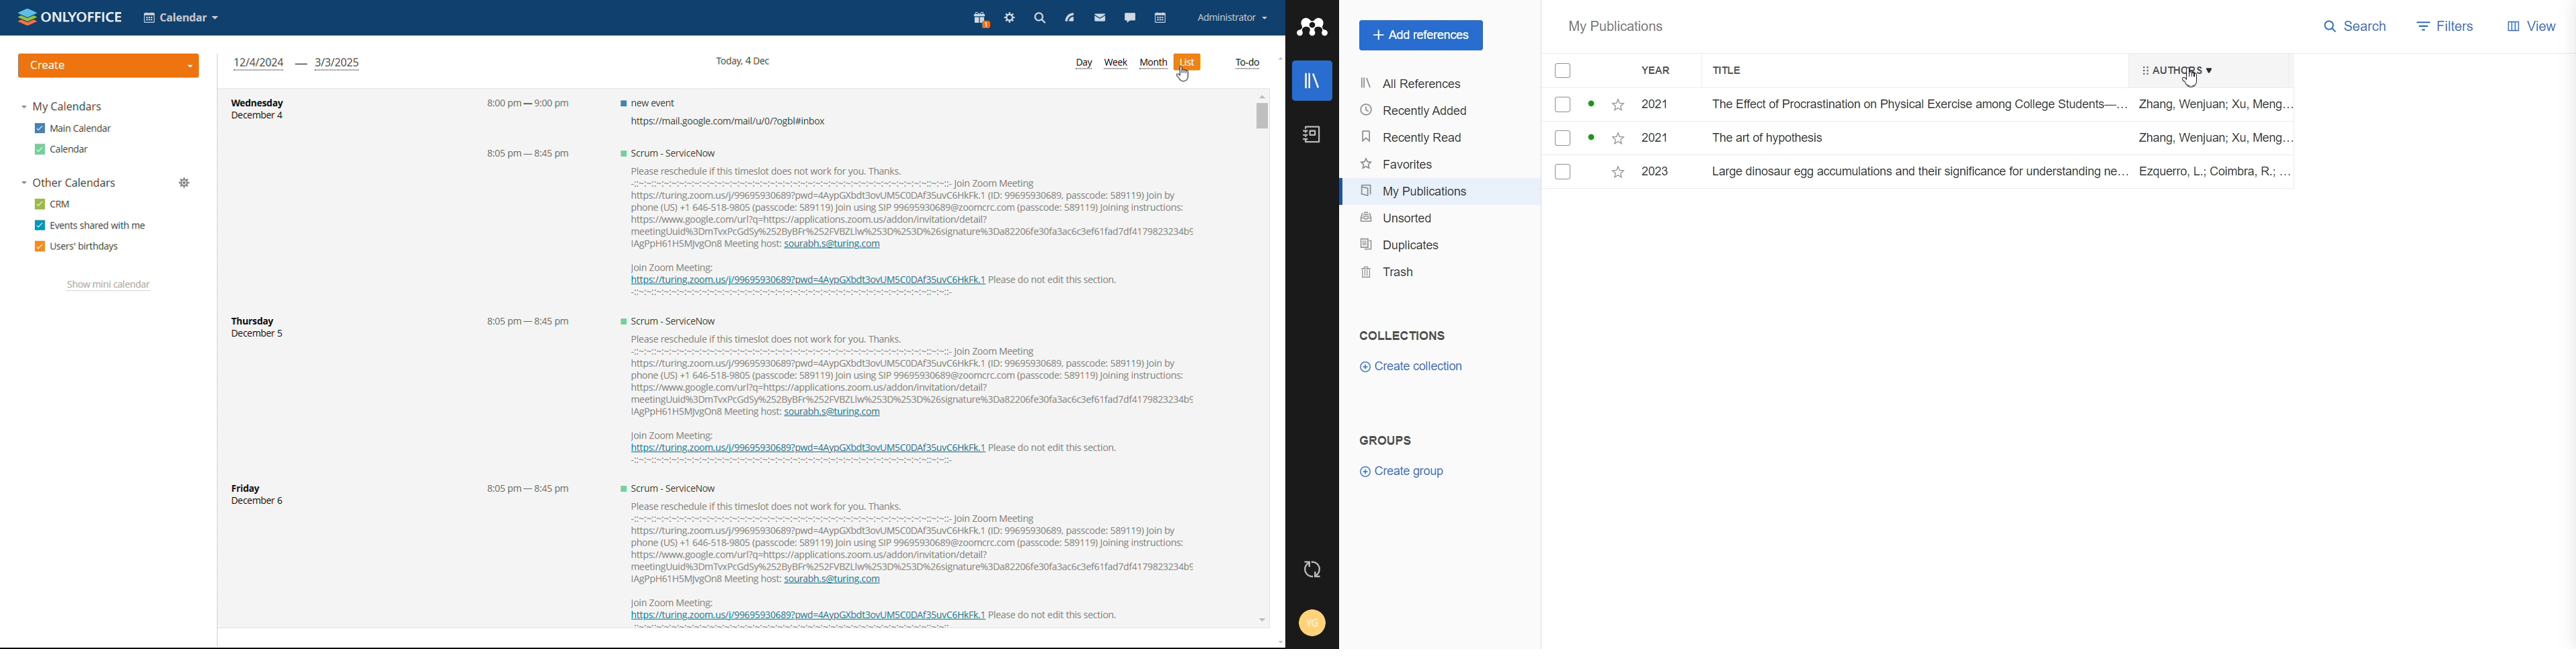 This screenshot has width=2576, height=672. I want to click on Trash, so click(1438, 271).